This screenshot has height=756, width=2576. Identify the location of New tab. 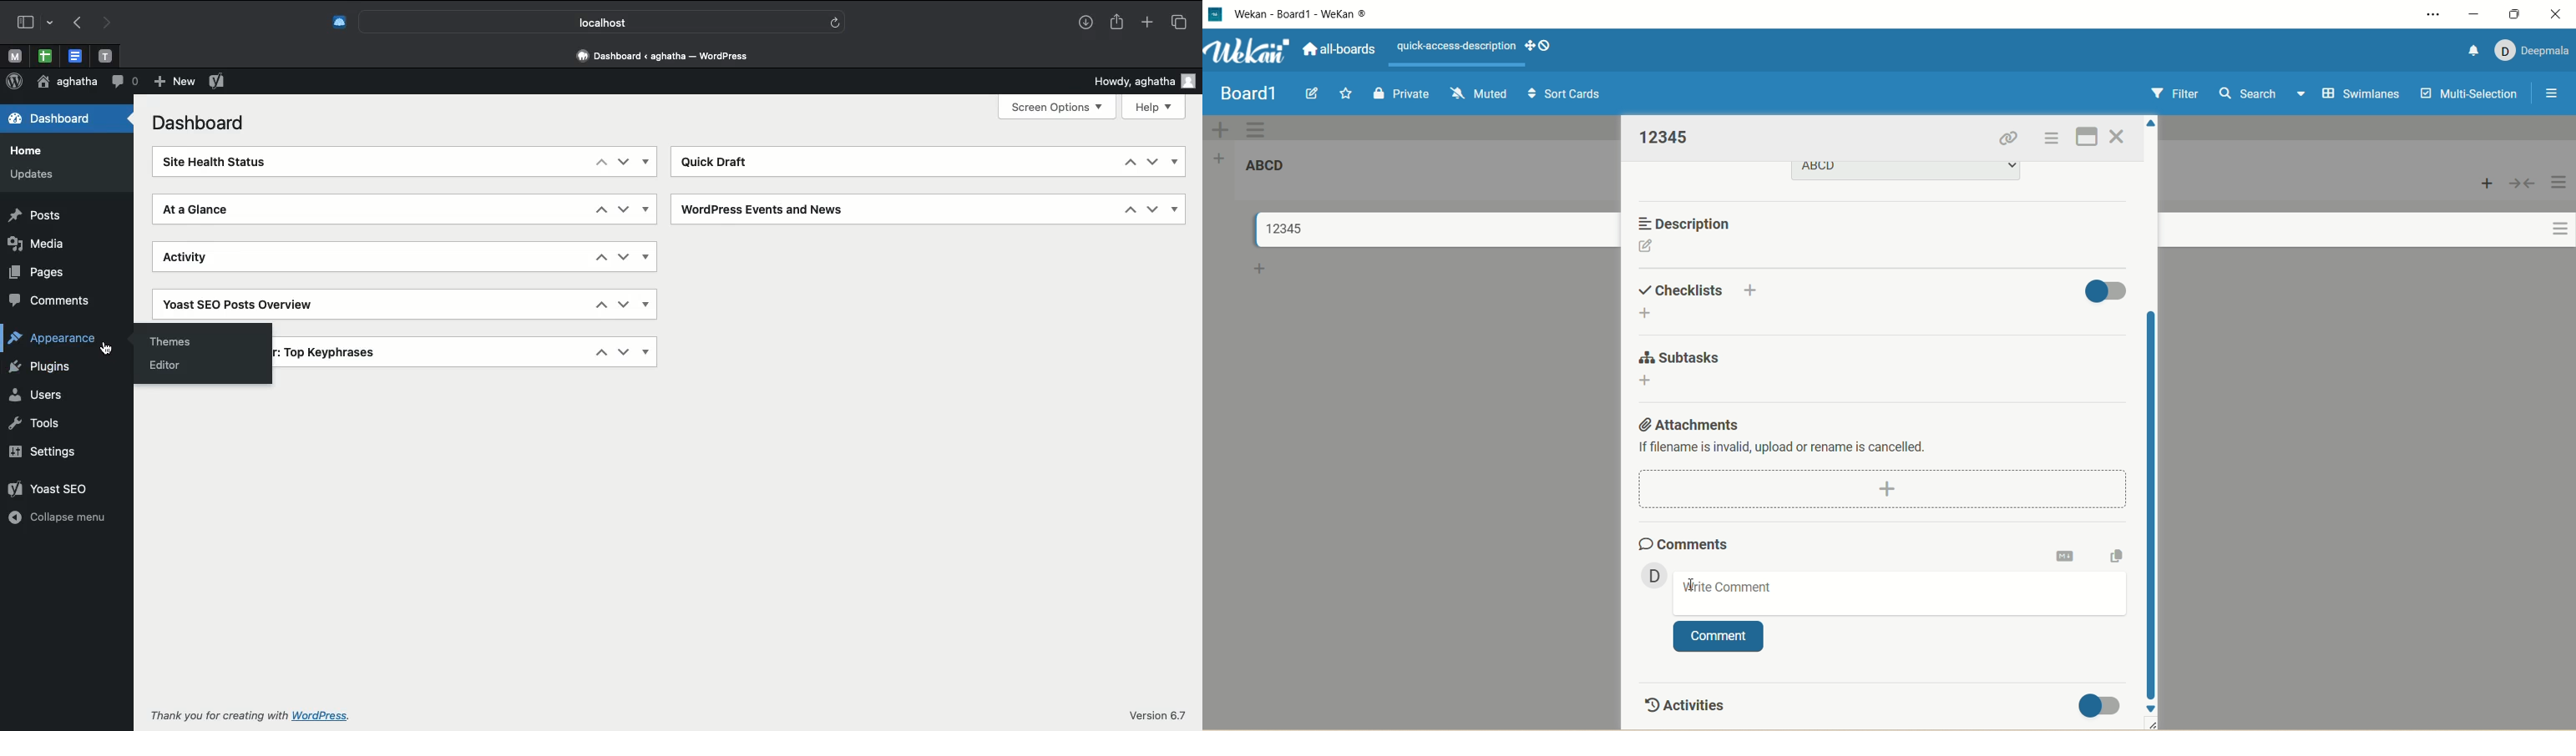
(1147, 23).